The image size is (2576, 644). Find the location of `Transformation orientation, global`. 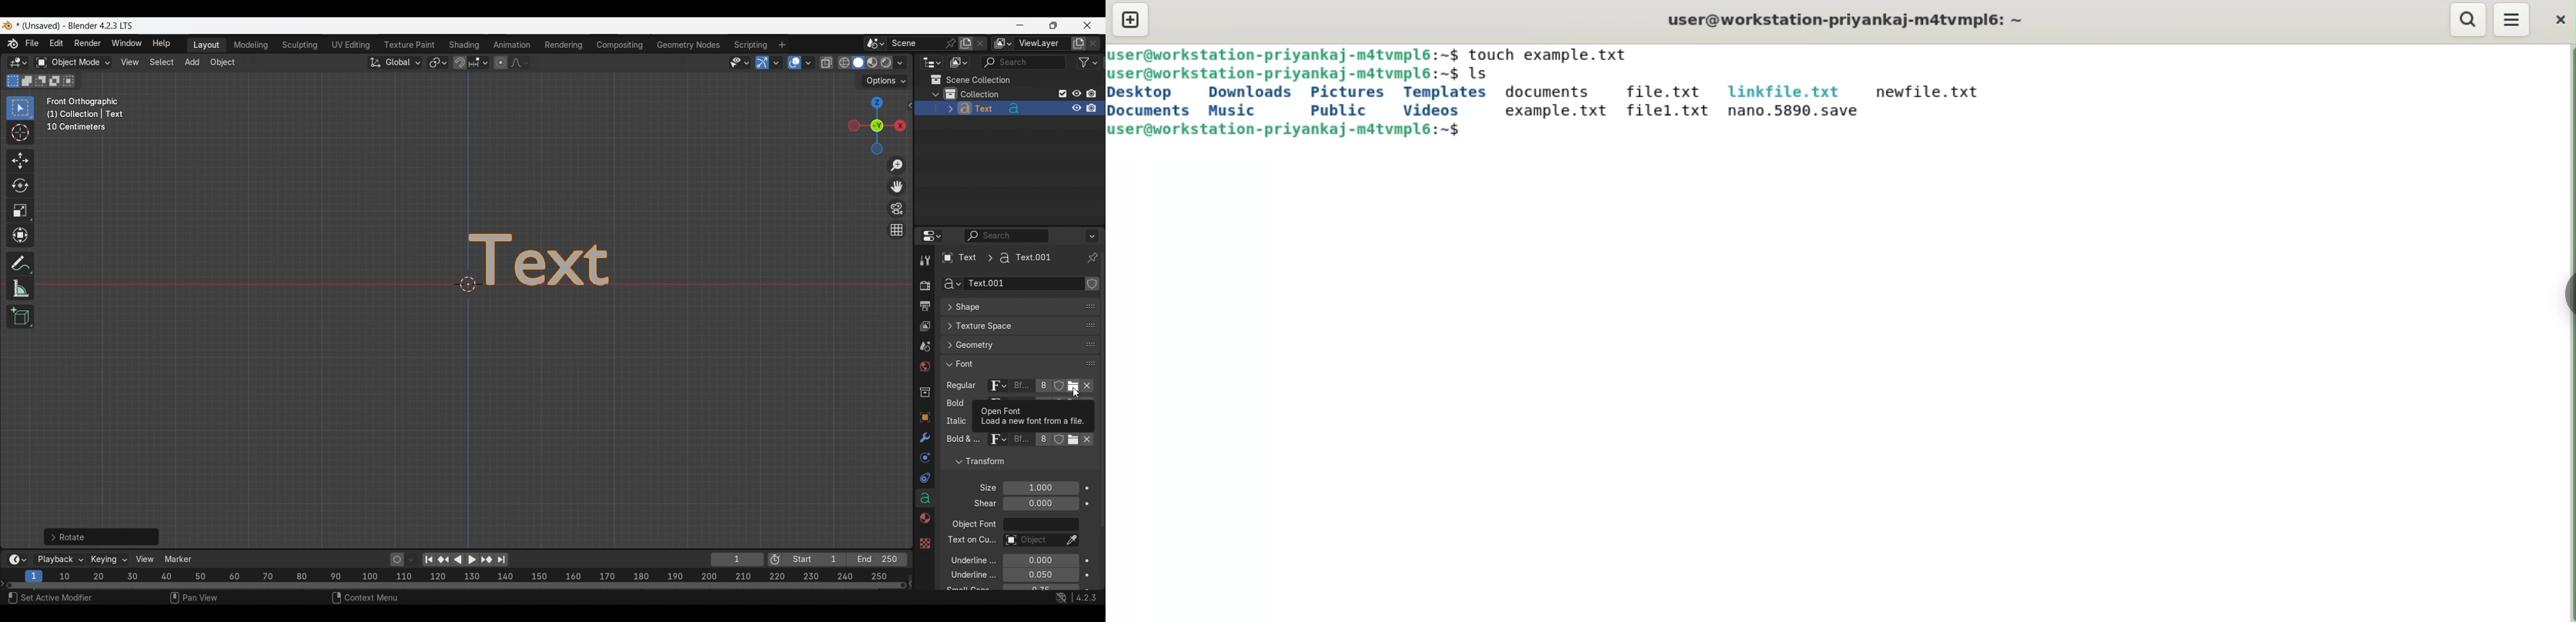

Transformation orientation, global is located at coordinates (395, 63).